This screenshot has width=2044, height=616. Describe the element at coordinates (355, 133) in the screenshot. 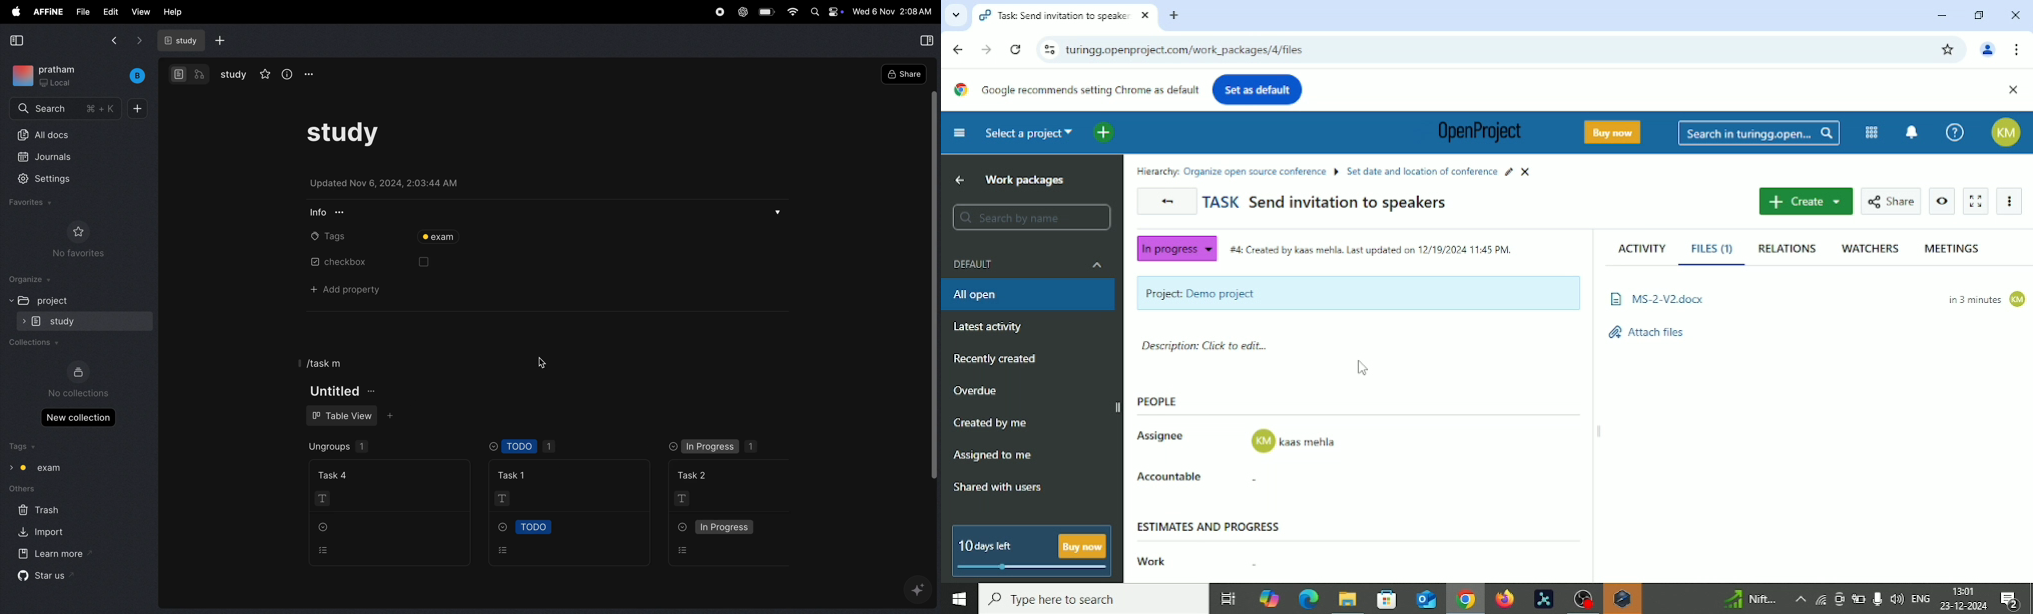

I see `study task` at that location.